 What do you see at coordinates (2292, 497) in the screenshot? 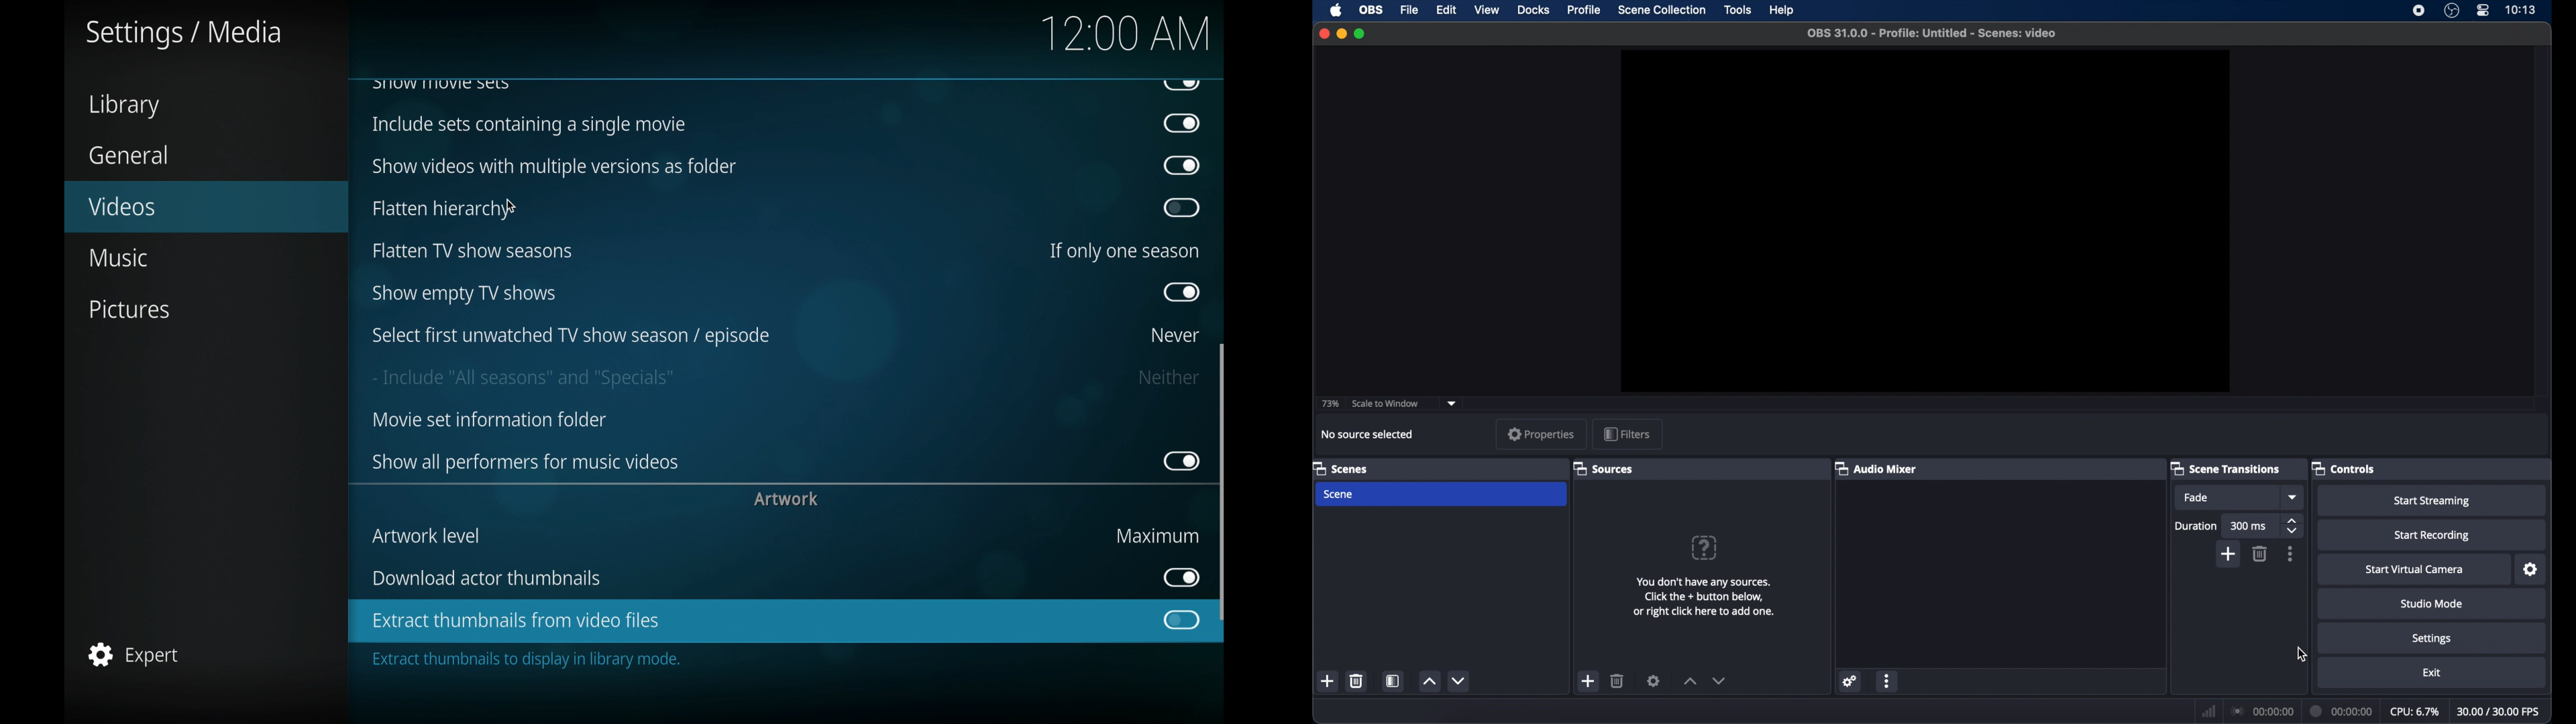
I see `dropdown` at bounding box center [2292, 497].